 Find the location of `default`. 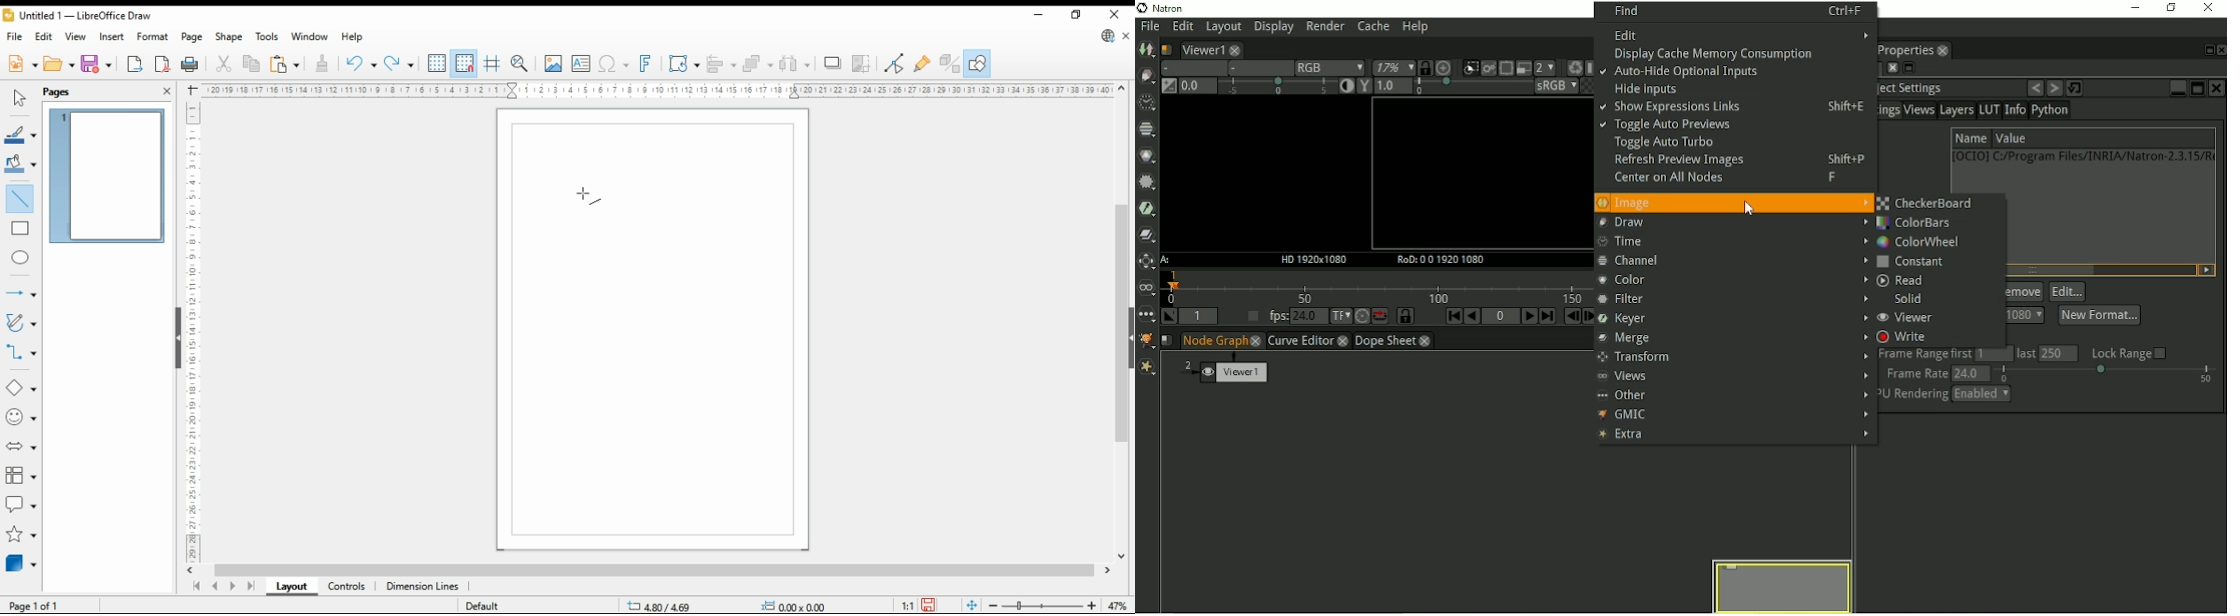

default is located at coordinates (494, 607).